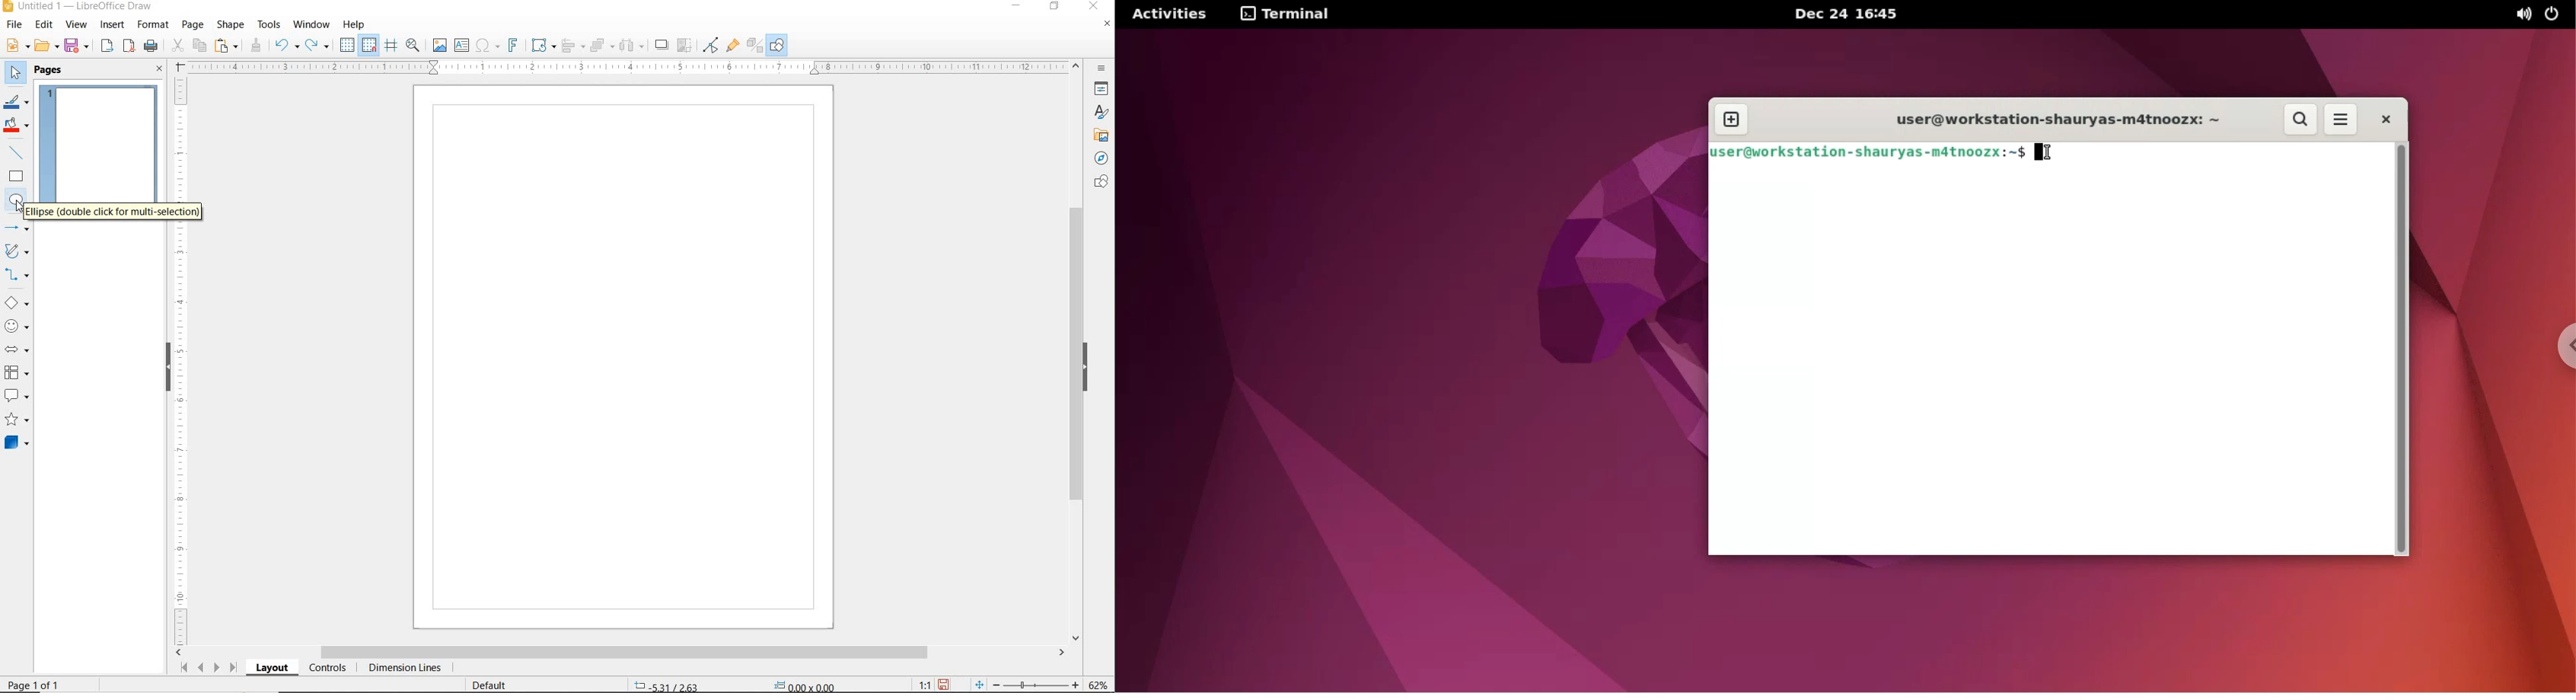 This screenshot has width=2576, height=700. I want to click on CLOSE, so click(159, 70).